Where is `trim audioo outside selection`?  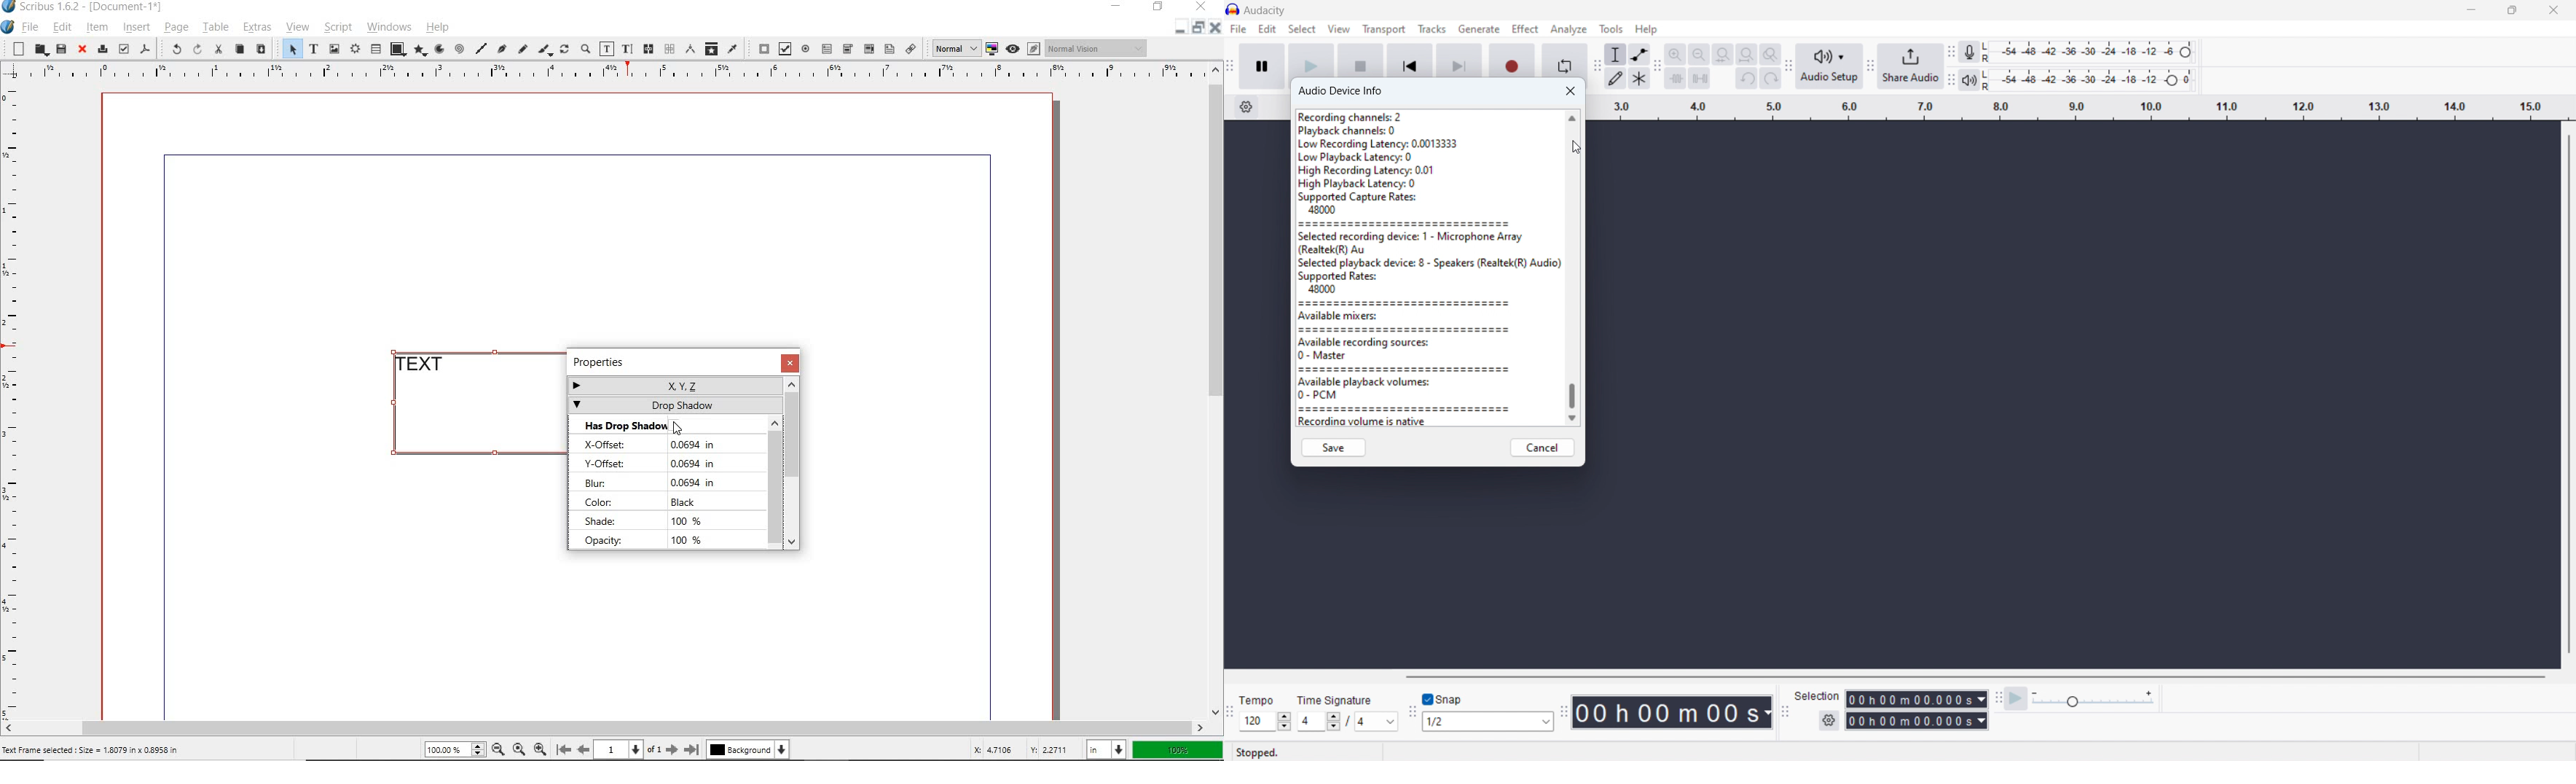
trim audioo outside selection is located at coordinates (1675, 79).